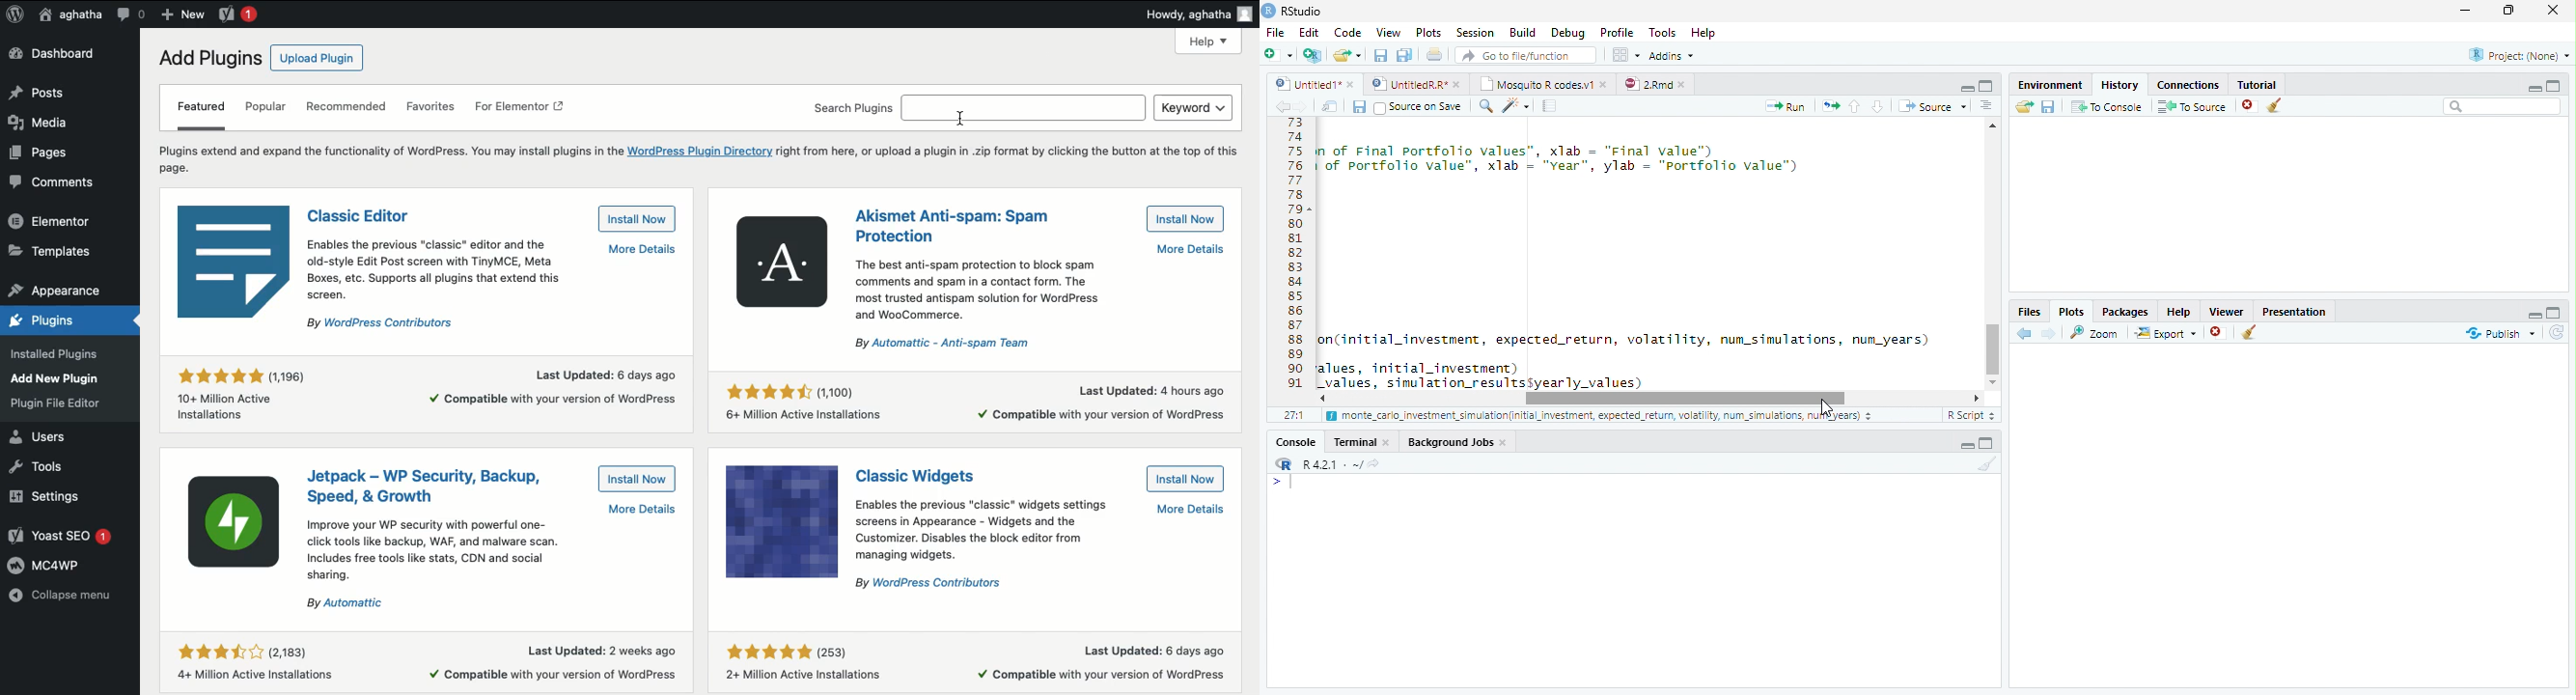  What do you see at coordinates (1379, 55) in the screenshot?
I see `Save current file` at bounding box center [1379, 55].